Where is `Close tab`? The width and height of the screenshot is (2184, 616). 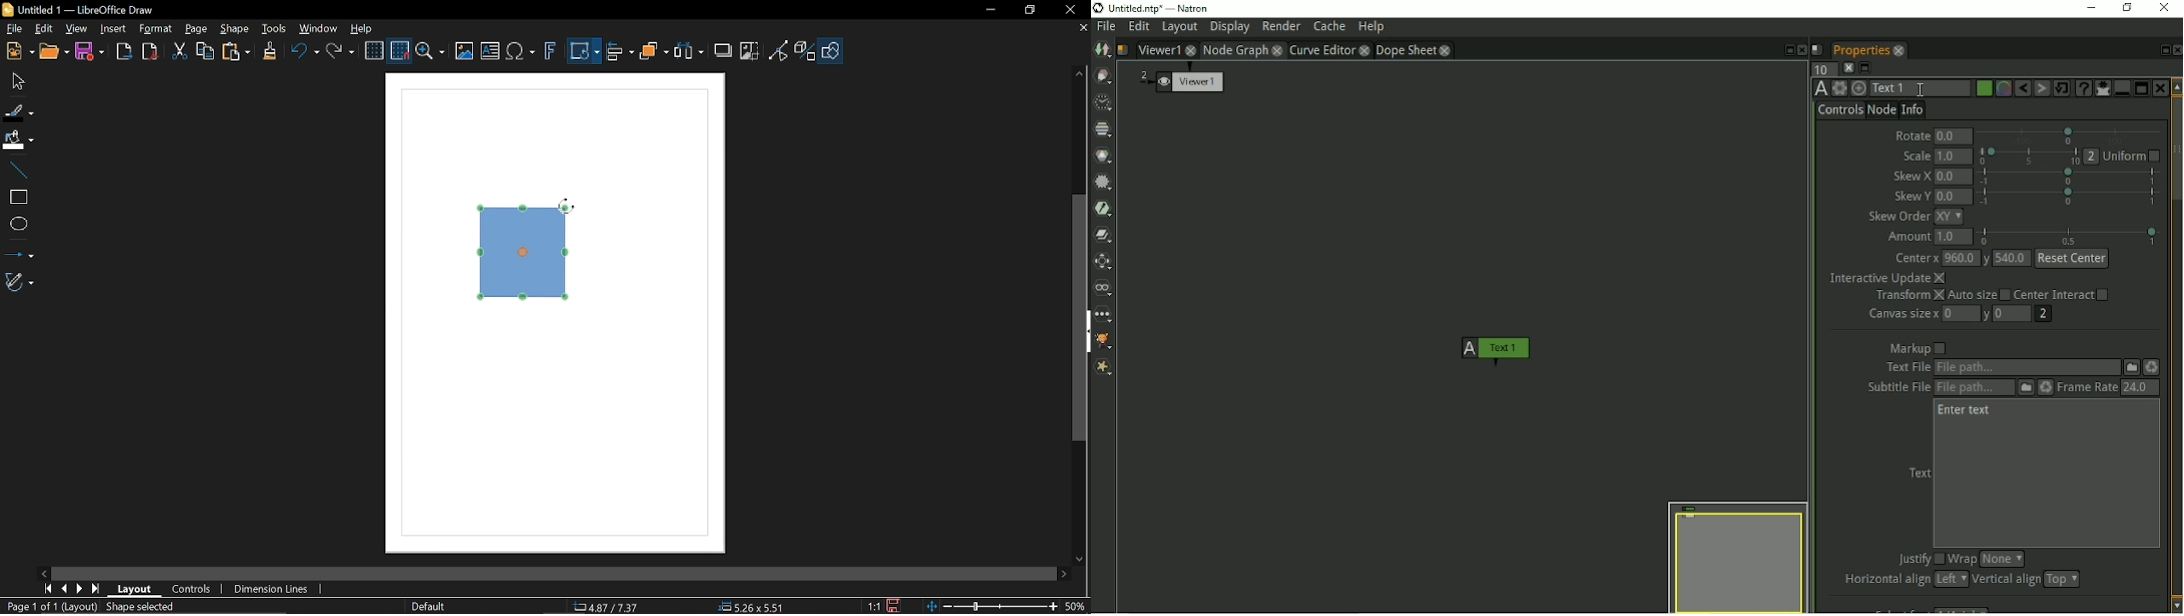
Close tab is located at coordinates (1085, 28).